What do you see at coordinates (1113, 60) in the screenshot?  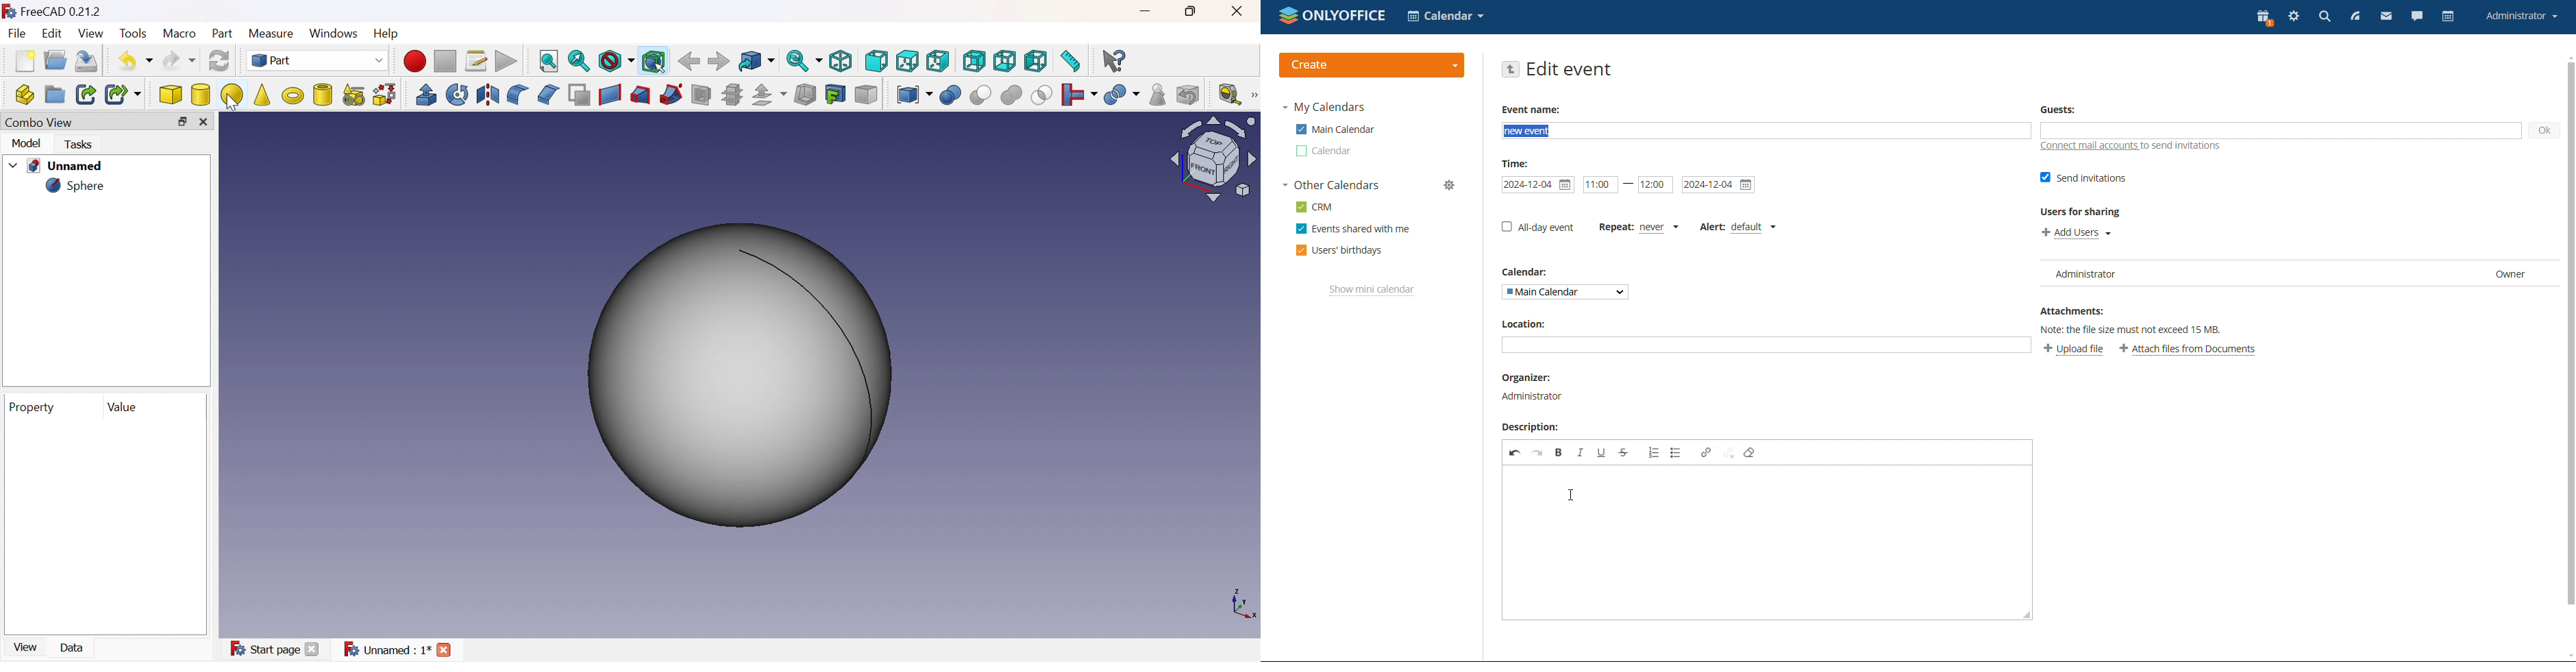 I see `What's this?` at bounding box center [1113, 60].